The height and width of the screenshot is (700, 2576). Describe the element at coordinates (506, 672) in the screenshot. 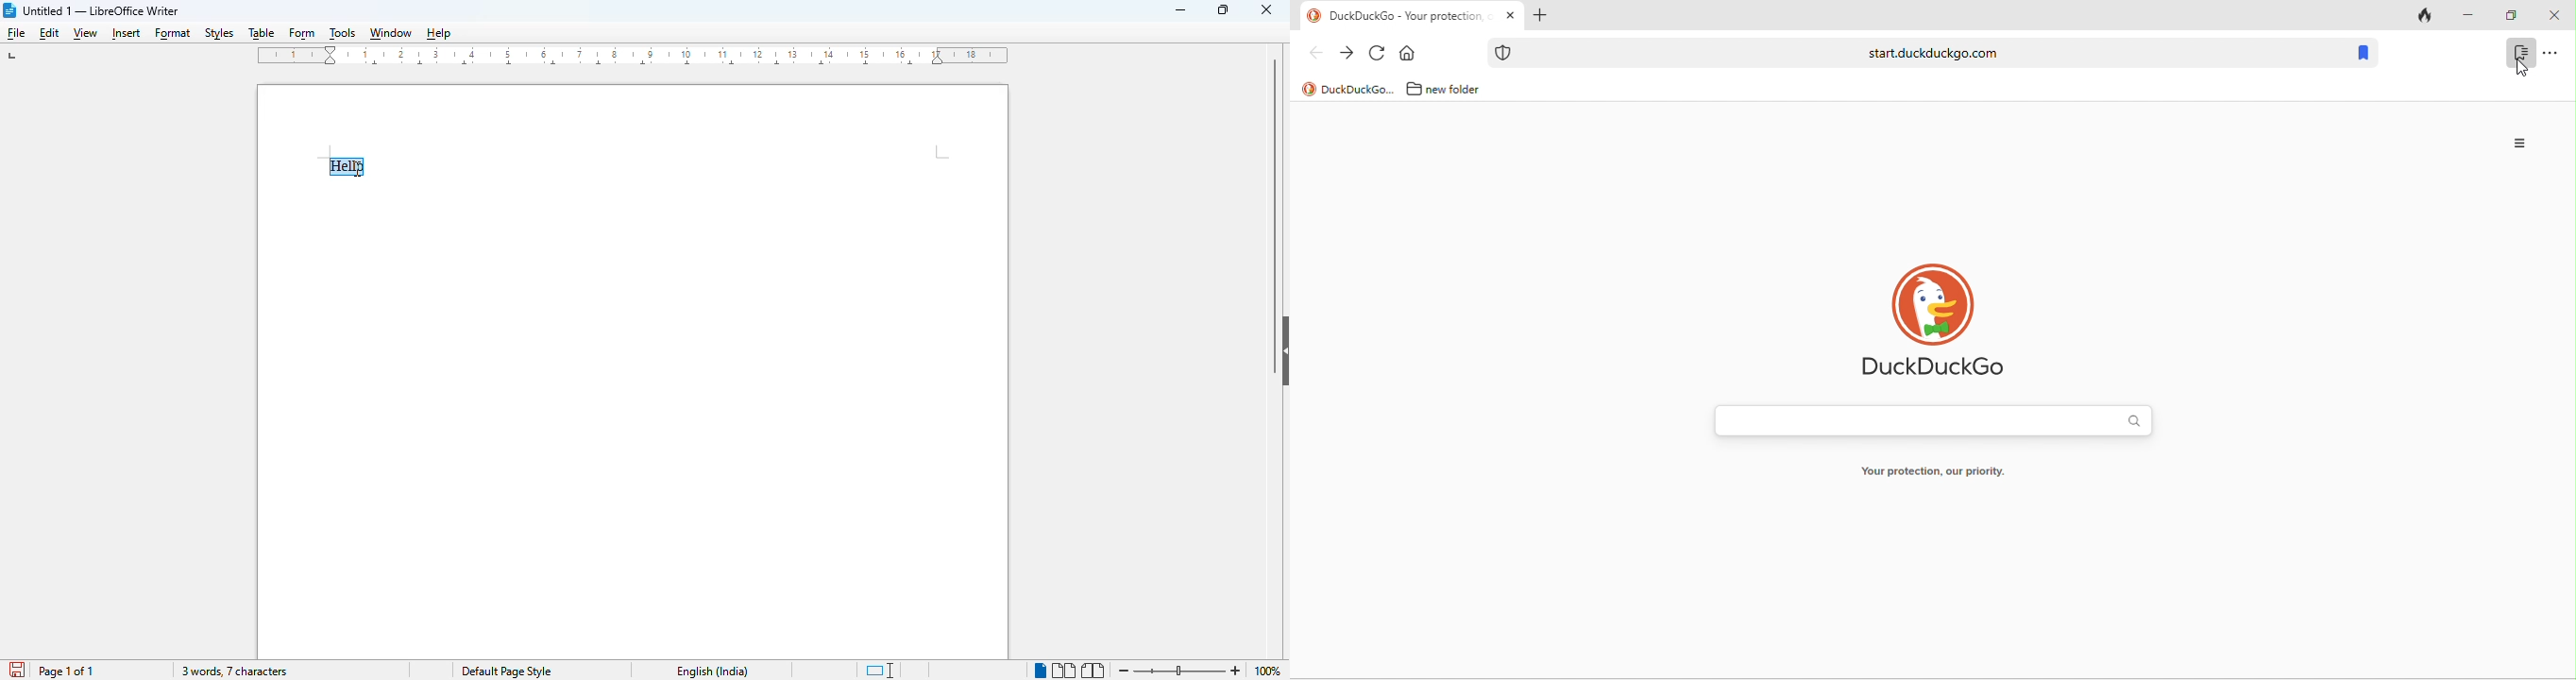

I see `page style` at that location.